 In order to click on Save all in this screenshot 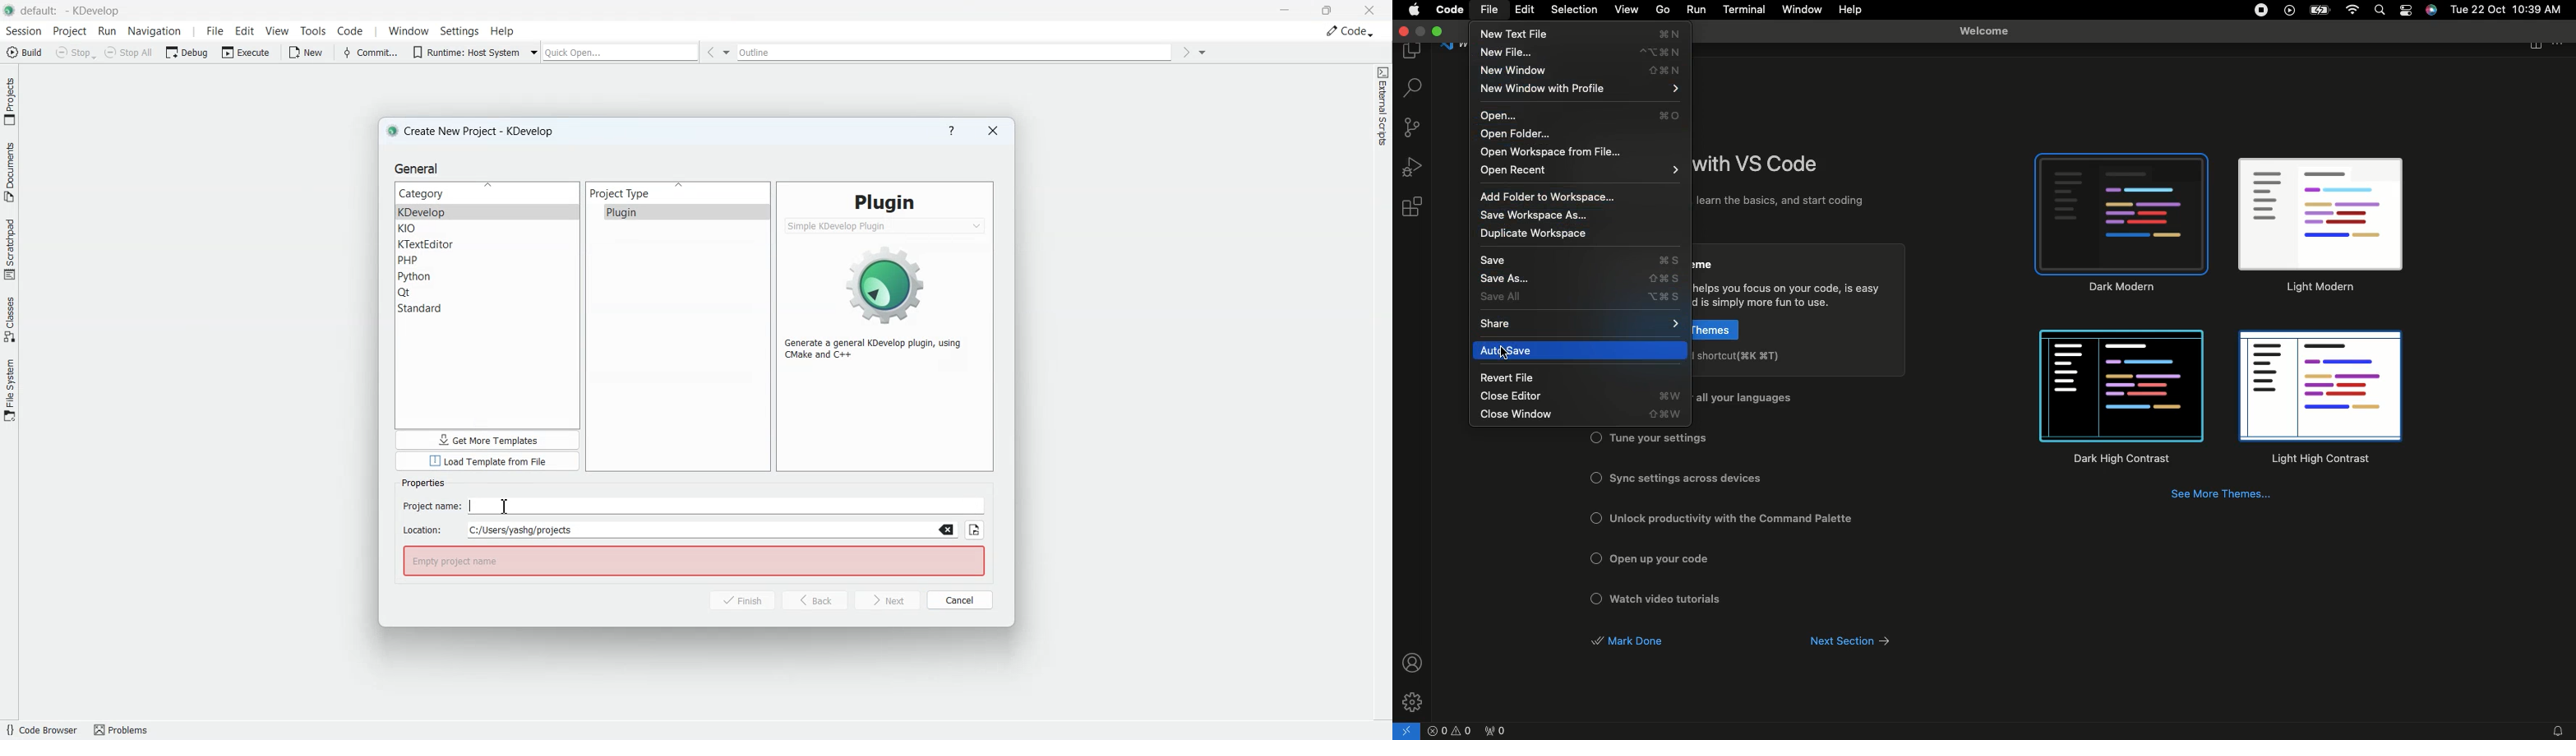, I will do `click(1583, 298)`.